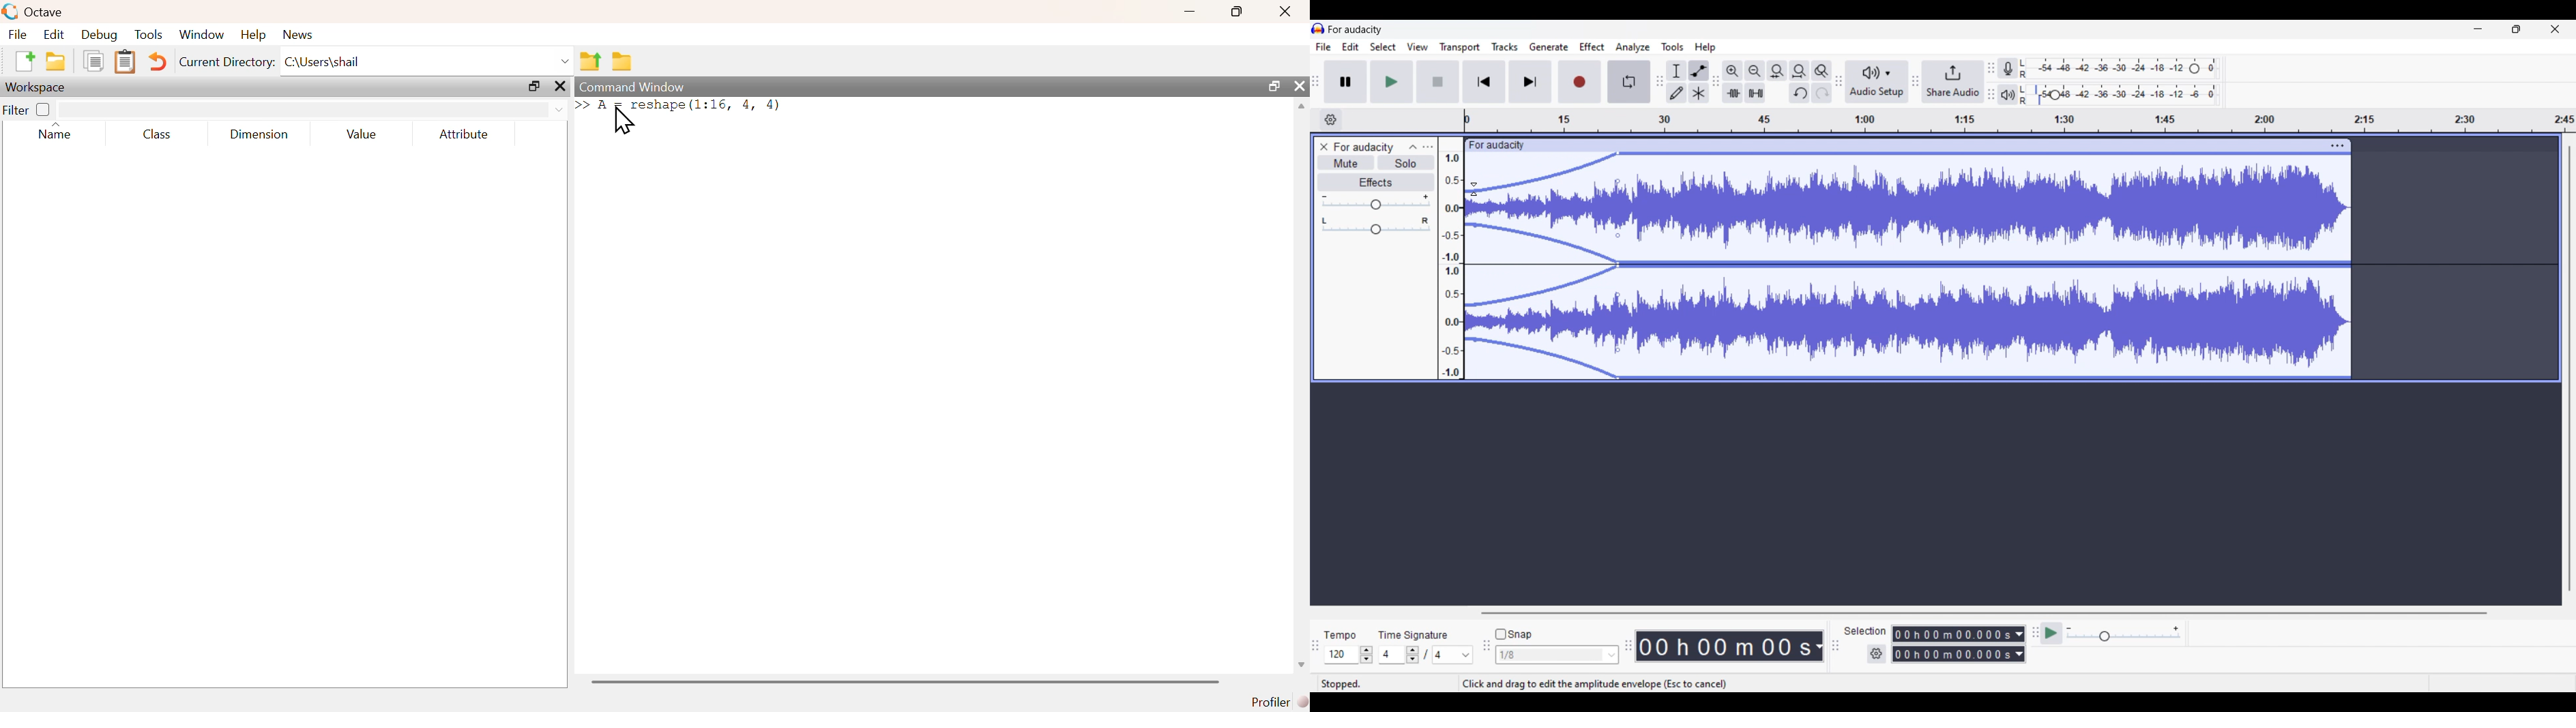 The width and height of the screenshot is (2576, 728). I want to click on Skip/Select to start, so click(1484, 81).